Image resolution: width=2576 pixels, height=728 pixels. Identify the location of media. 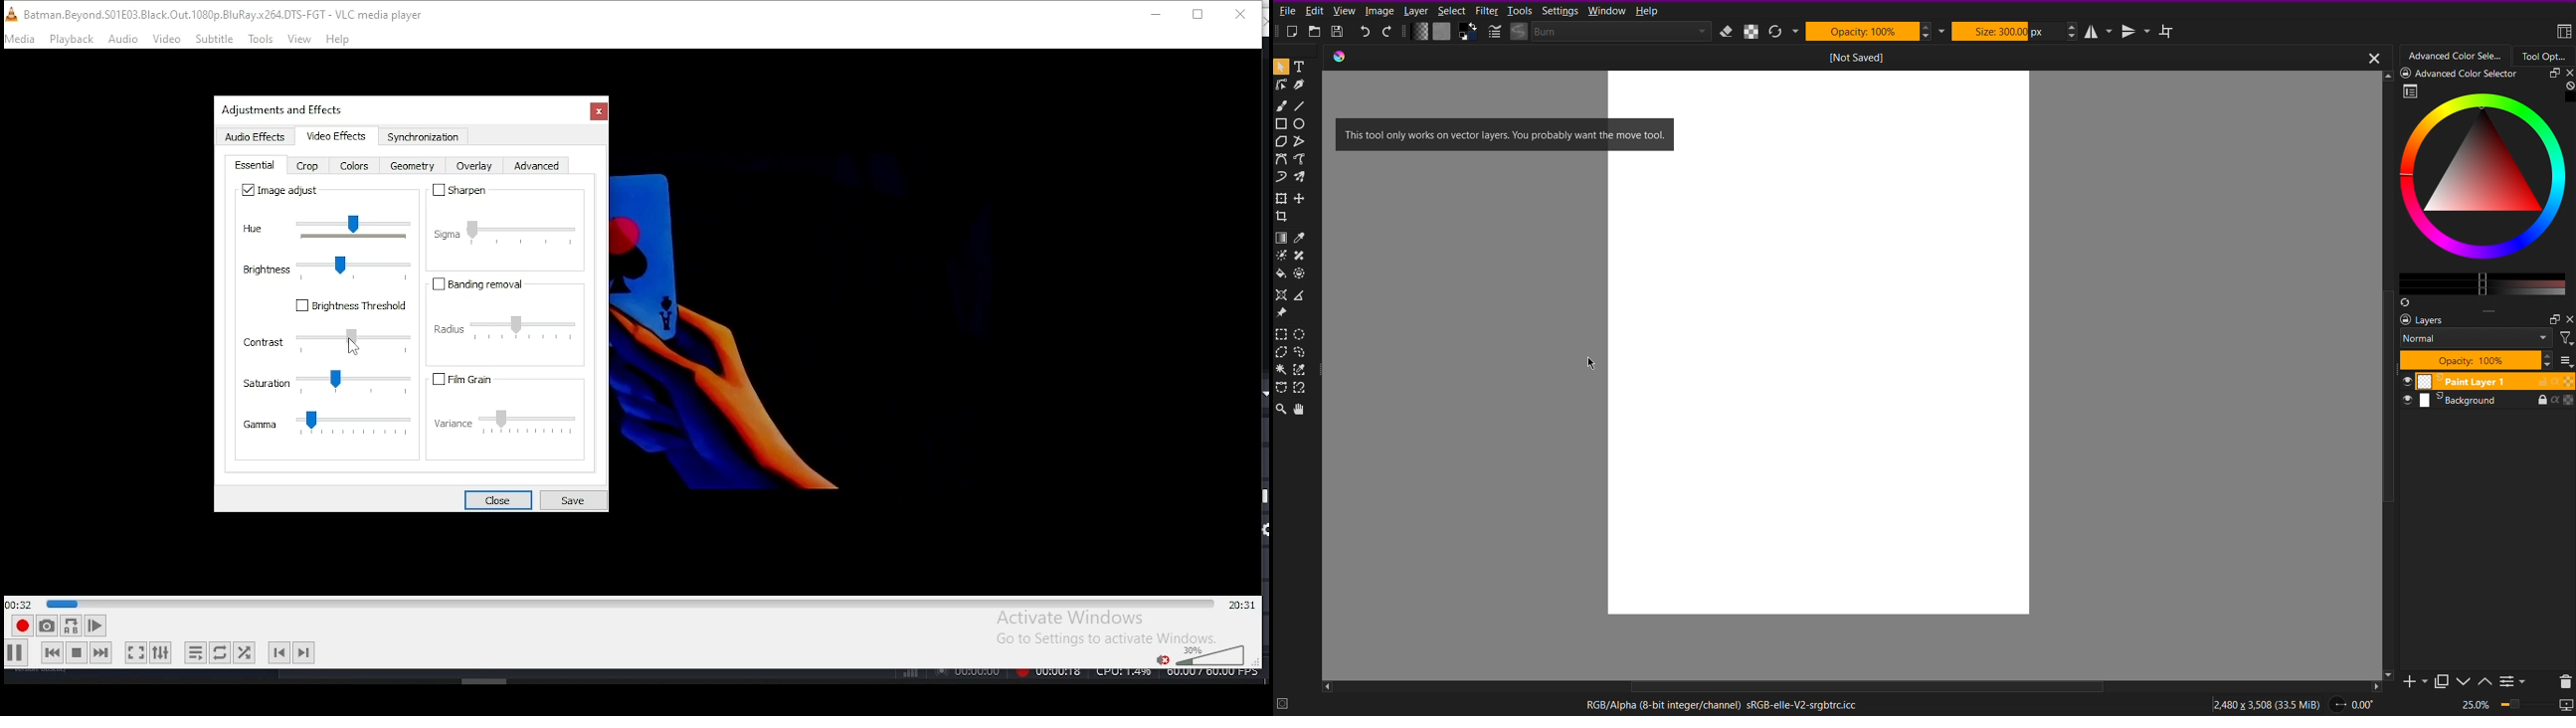
(21, 39).